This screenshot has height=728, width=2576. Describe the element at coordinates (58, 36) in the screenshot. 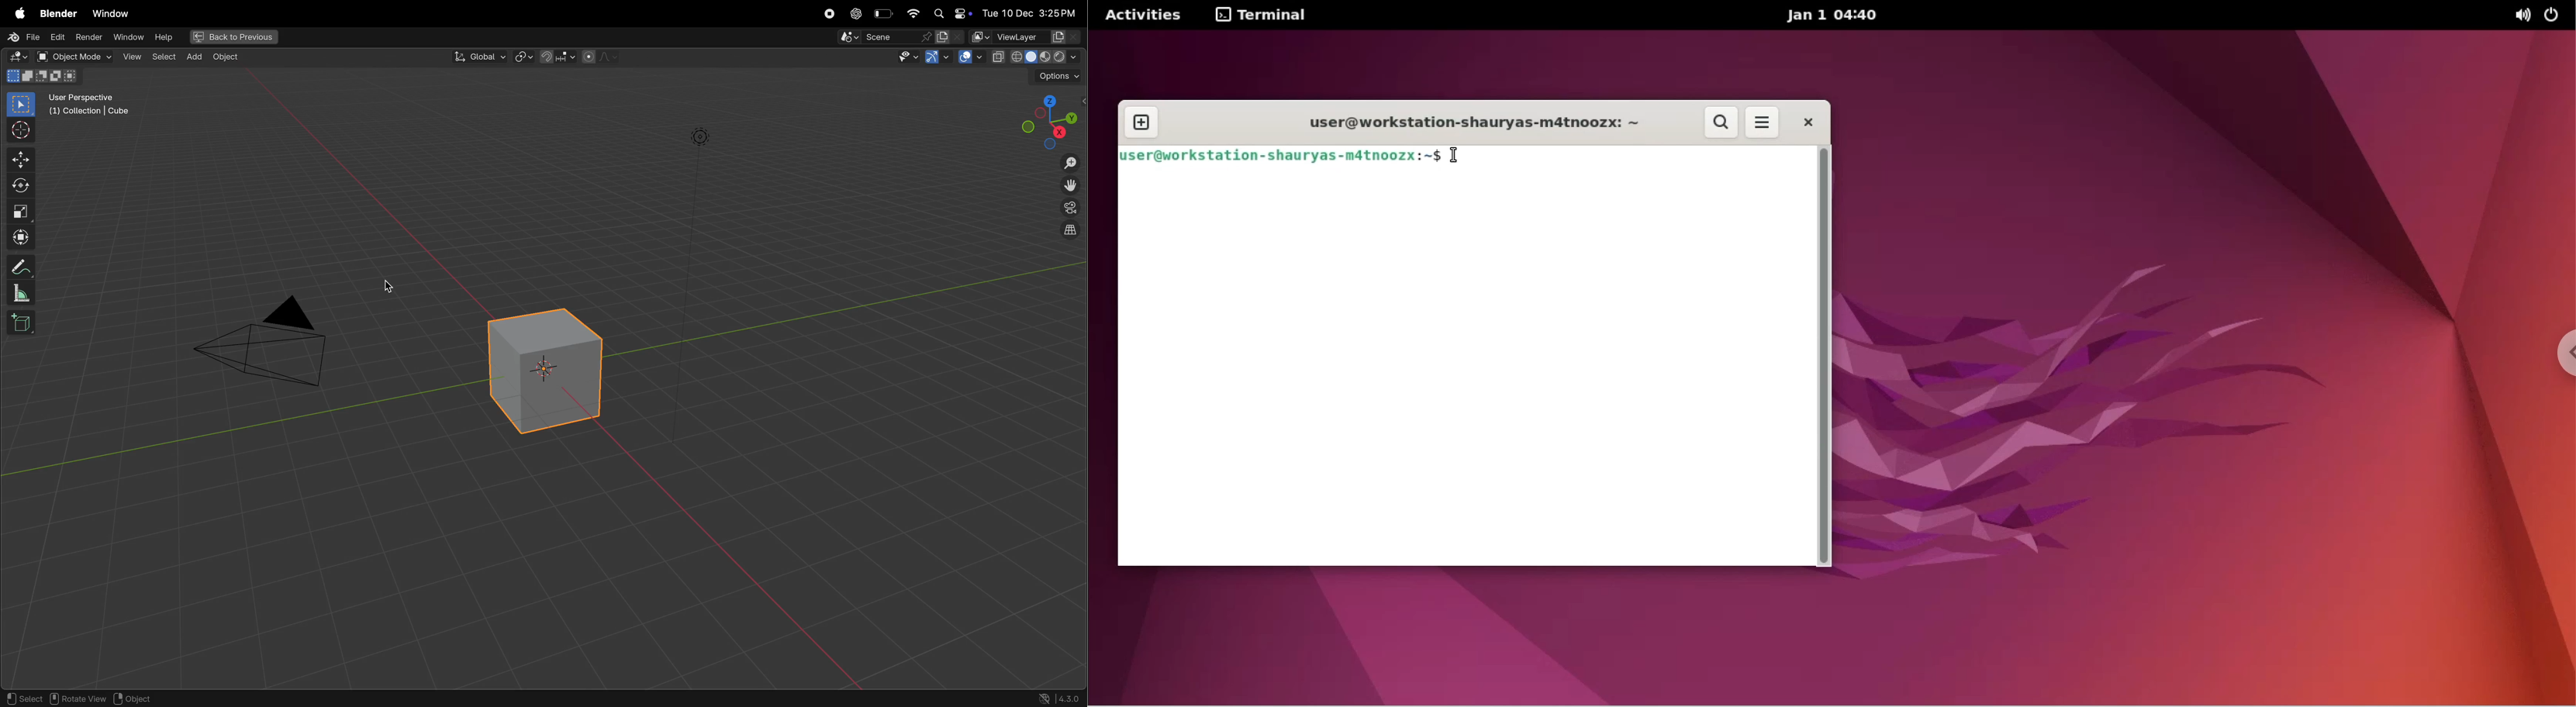

I see `Edit` at that location.